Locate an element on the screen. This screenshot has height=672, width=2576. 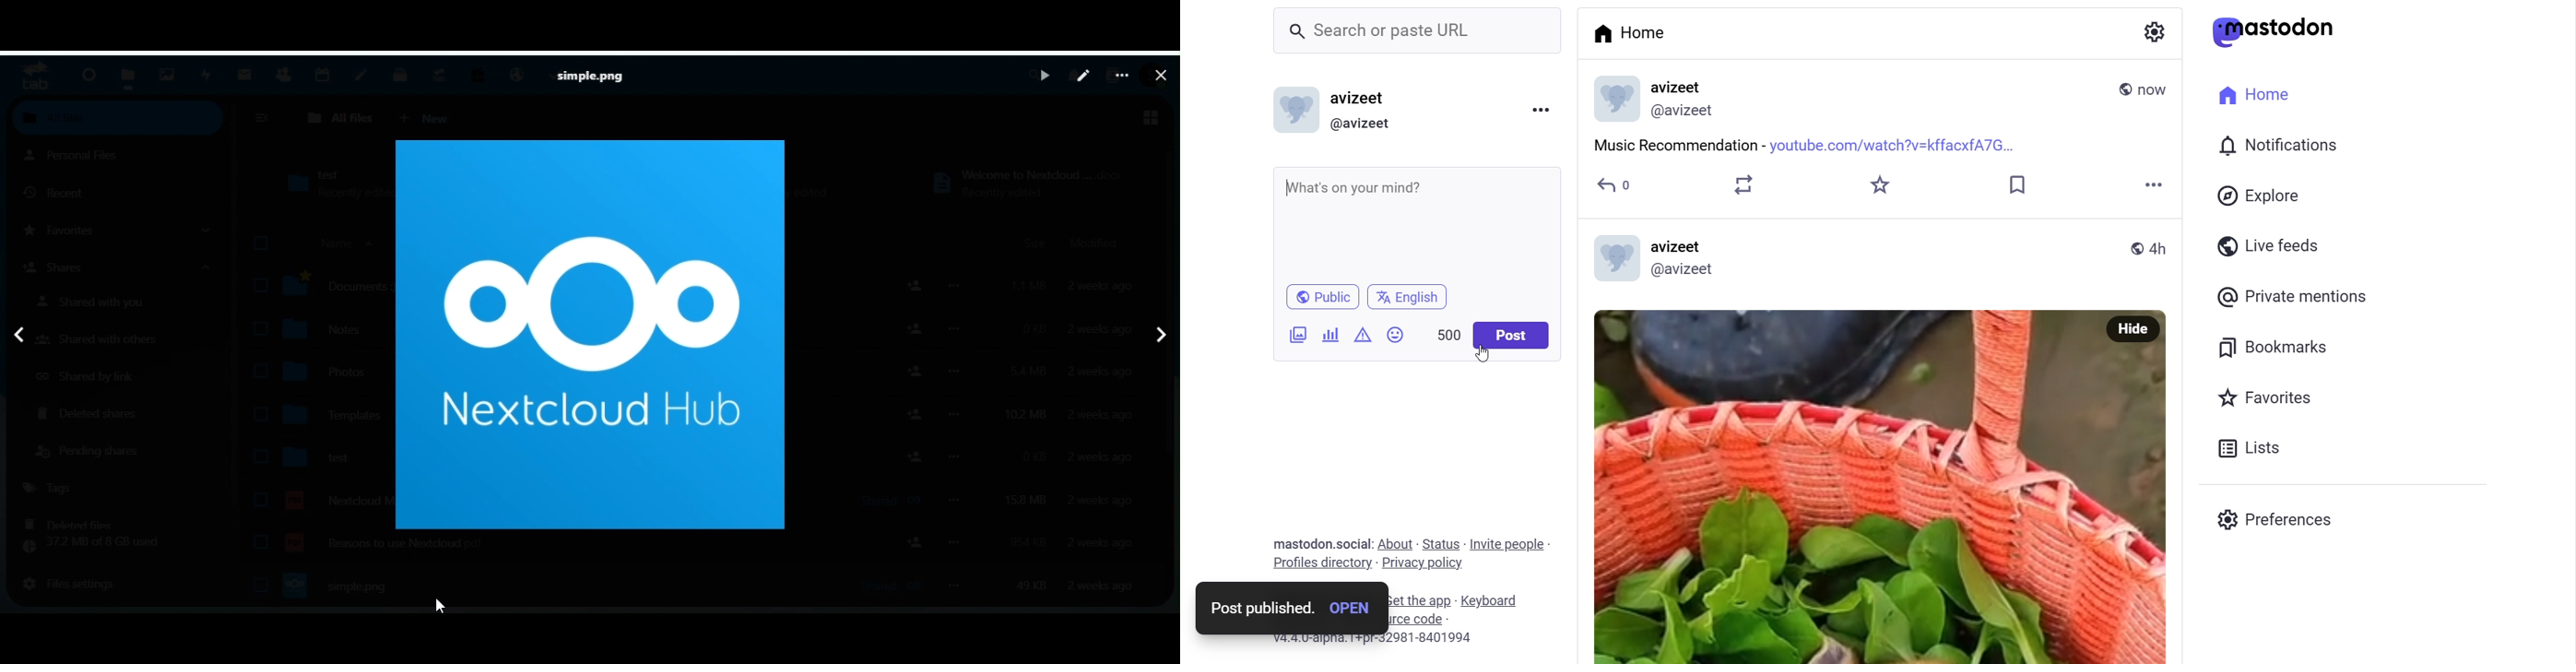
Lists is located at coordinates (2249, 447).